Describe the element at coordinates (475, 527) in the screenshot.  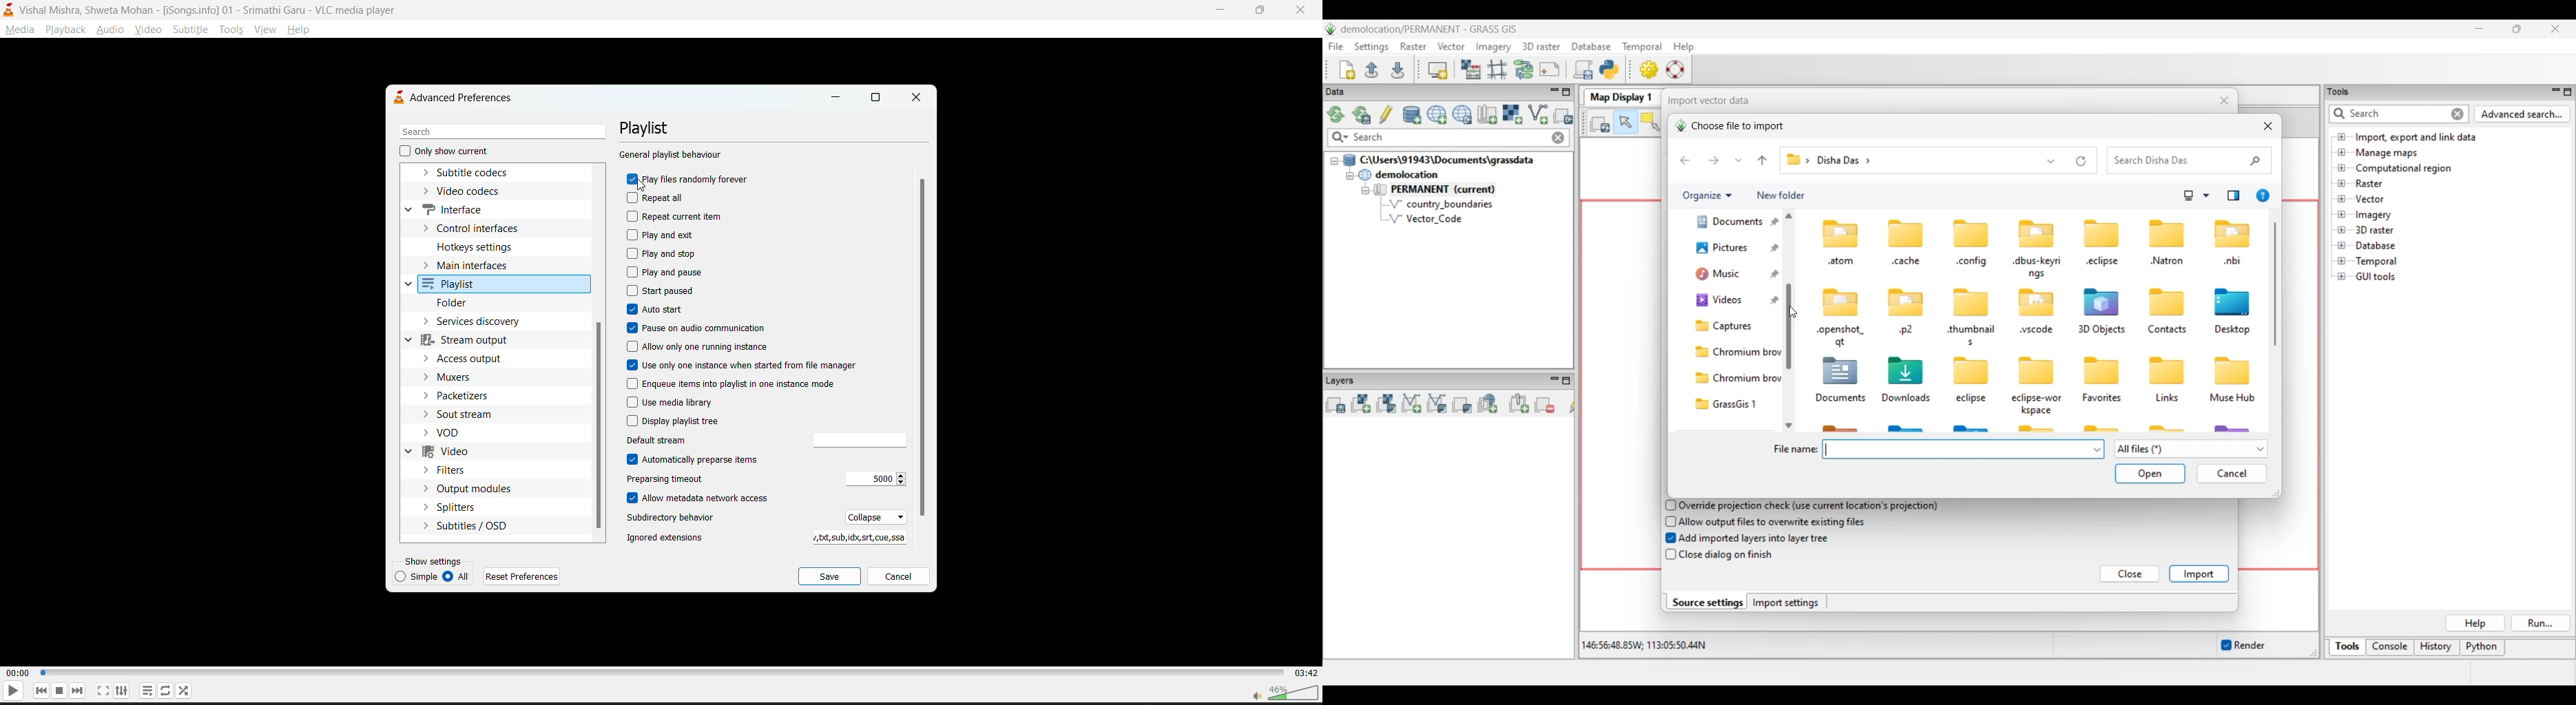
I see `subtitles` at that location.